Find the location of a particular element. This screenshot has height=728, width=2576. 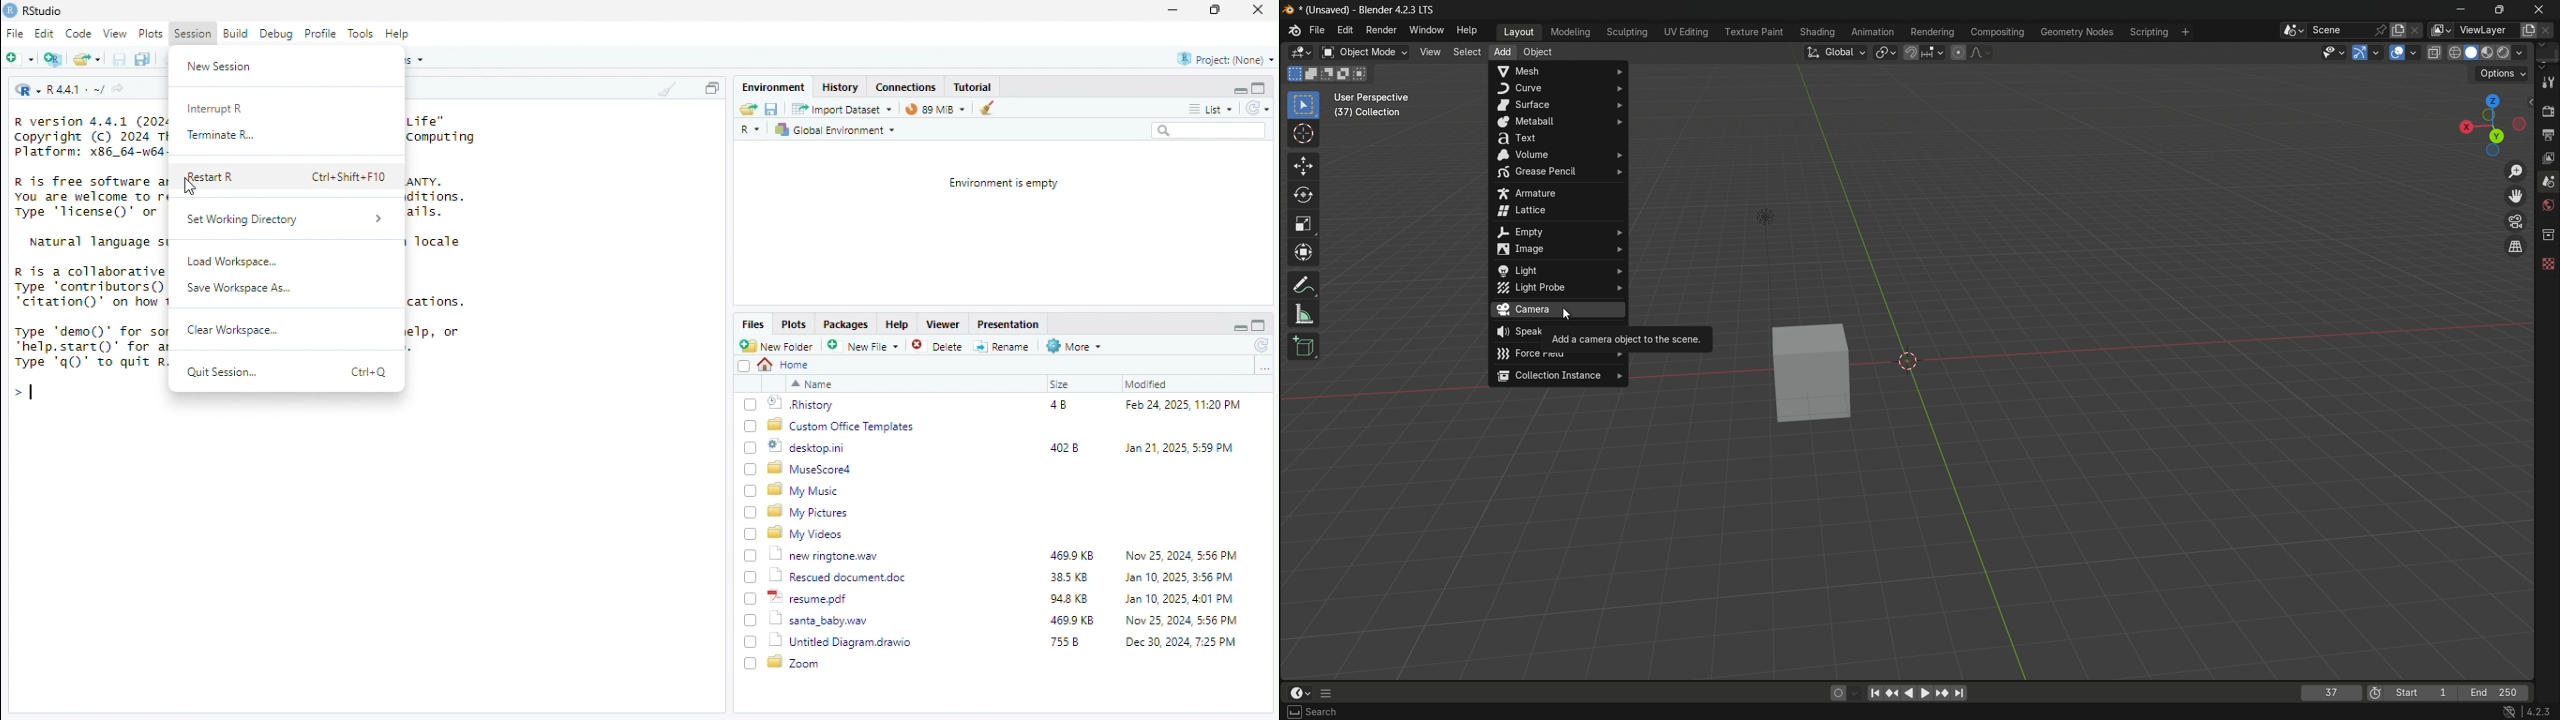

shading menu is located at coordinates (1817, 33).